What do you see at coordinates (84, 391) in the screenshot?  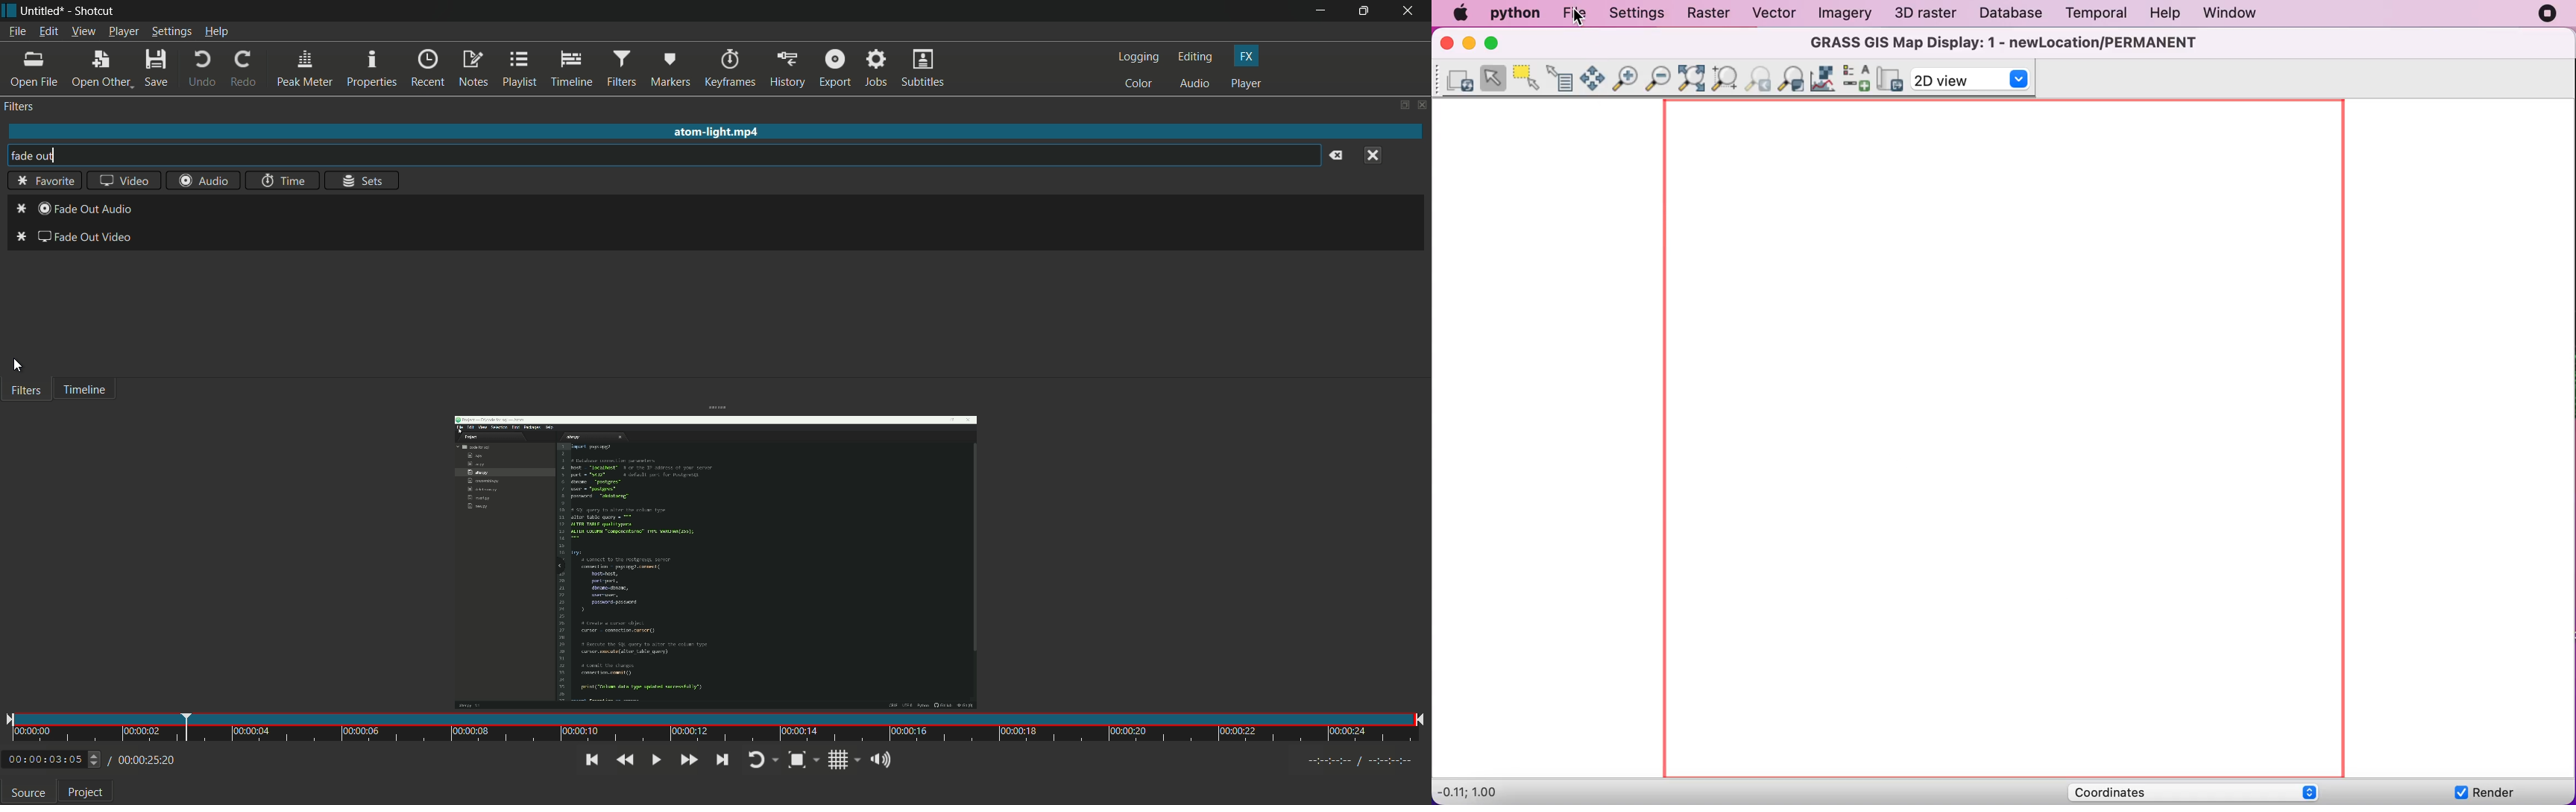 I see `timeline` at bounding box center [84, 391].